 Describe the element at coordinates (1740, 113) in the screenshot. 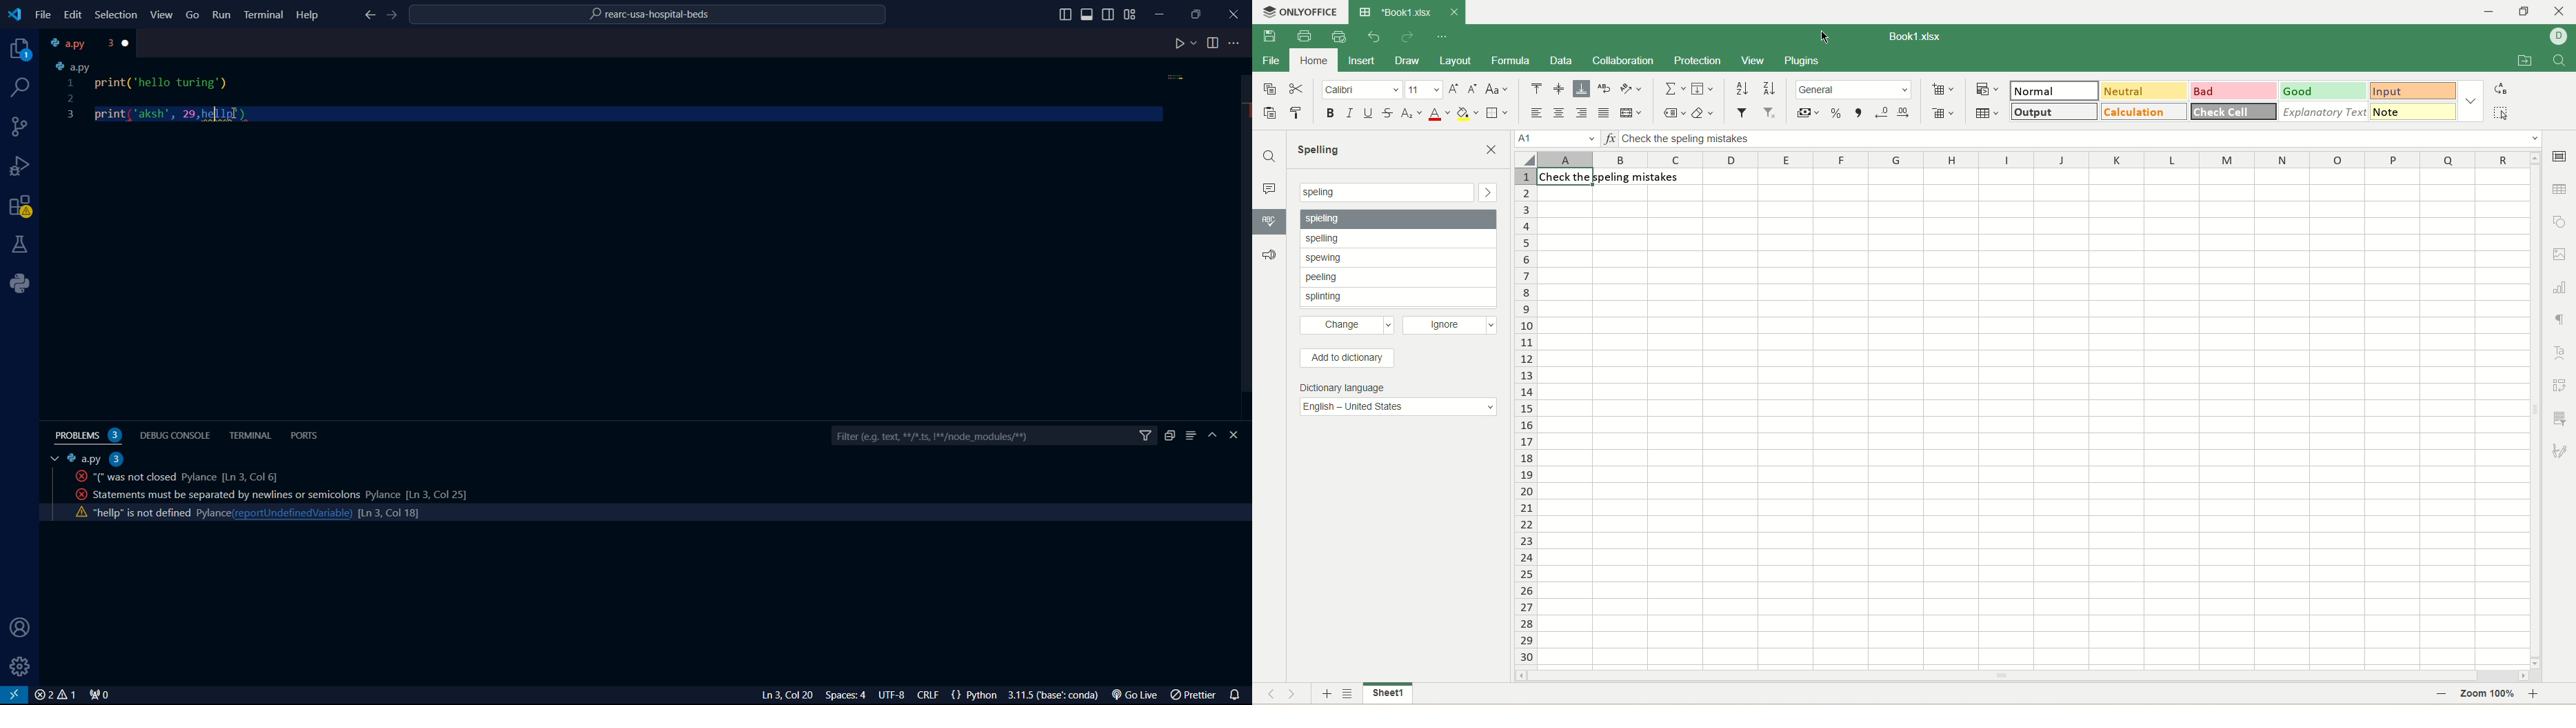

I see `filter` at that location.